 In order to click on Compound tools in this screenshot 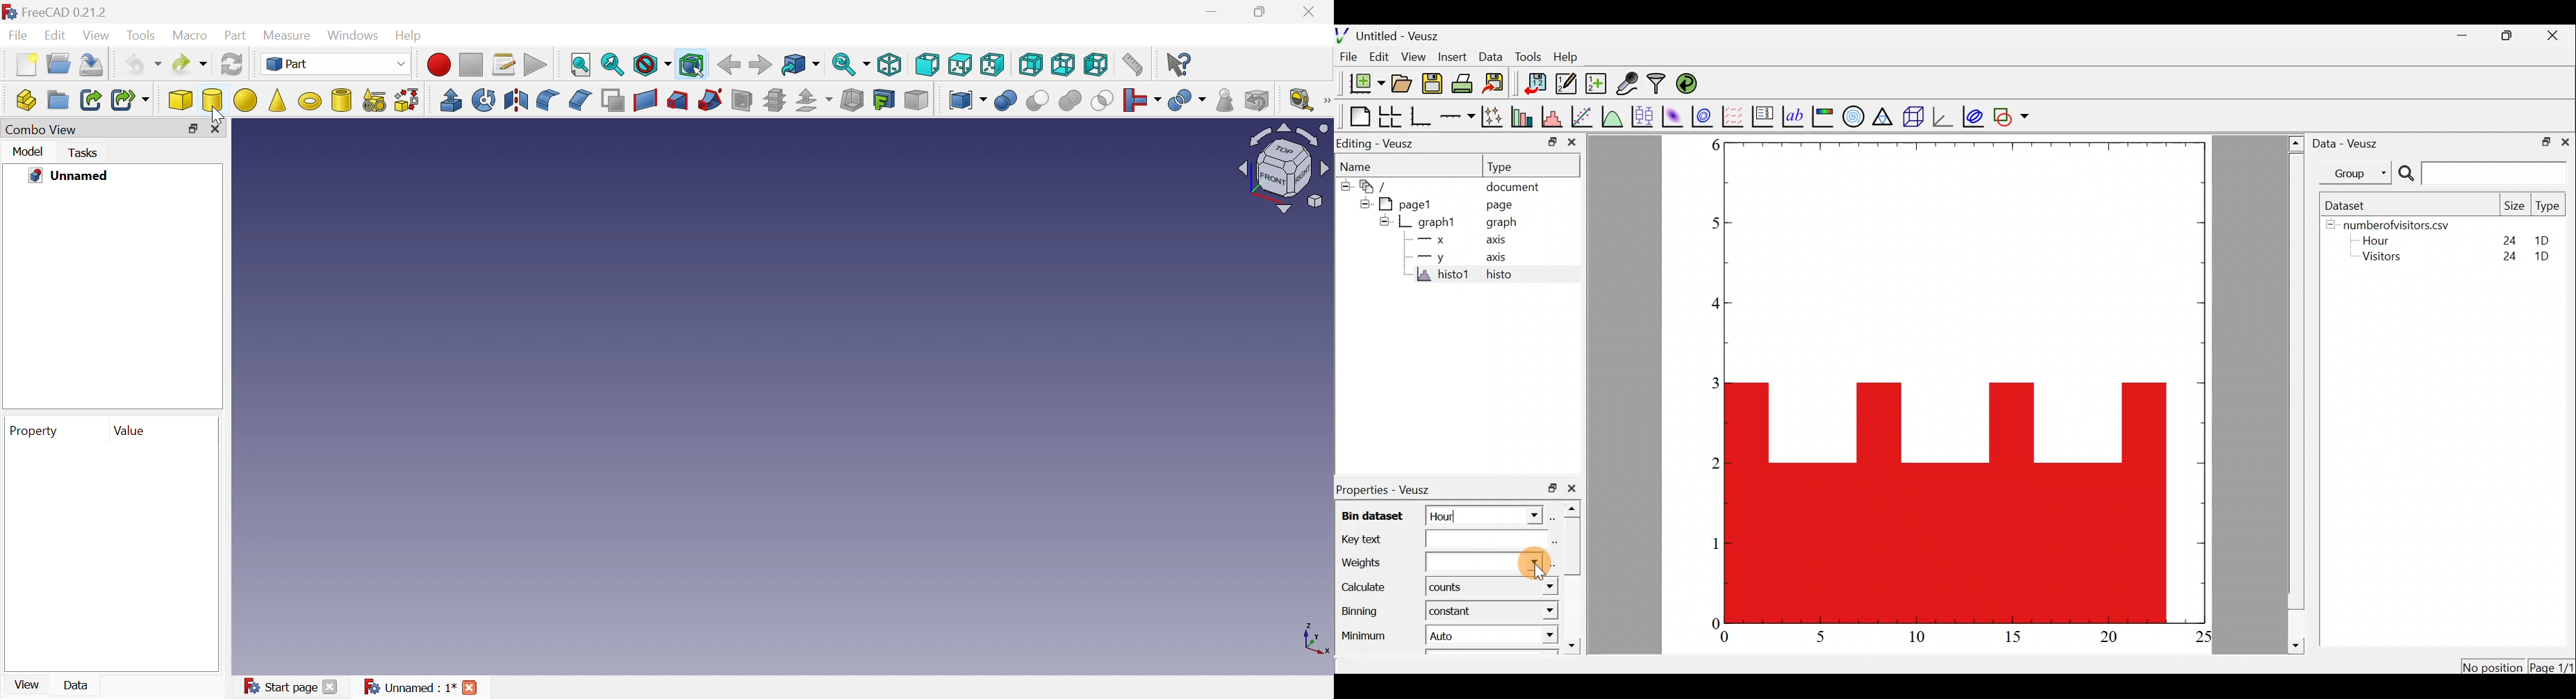, I will do `click(967, 99)`.